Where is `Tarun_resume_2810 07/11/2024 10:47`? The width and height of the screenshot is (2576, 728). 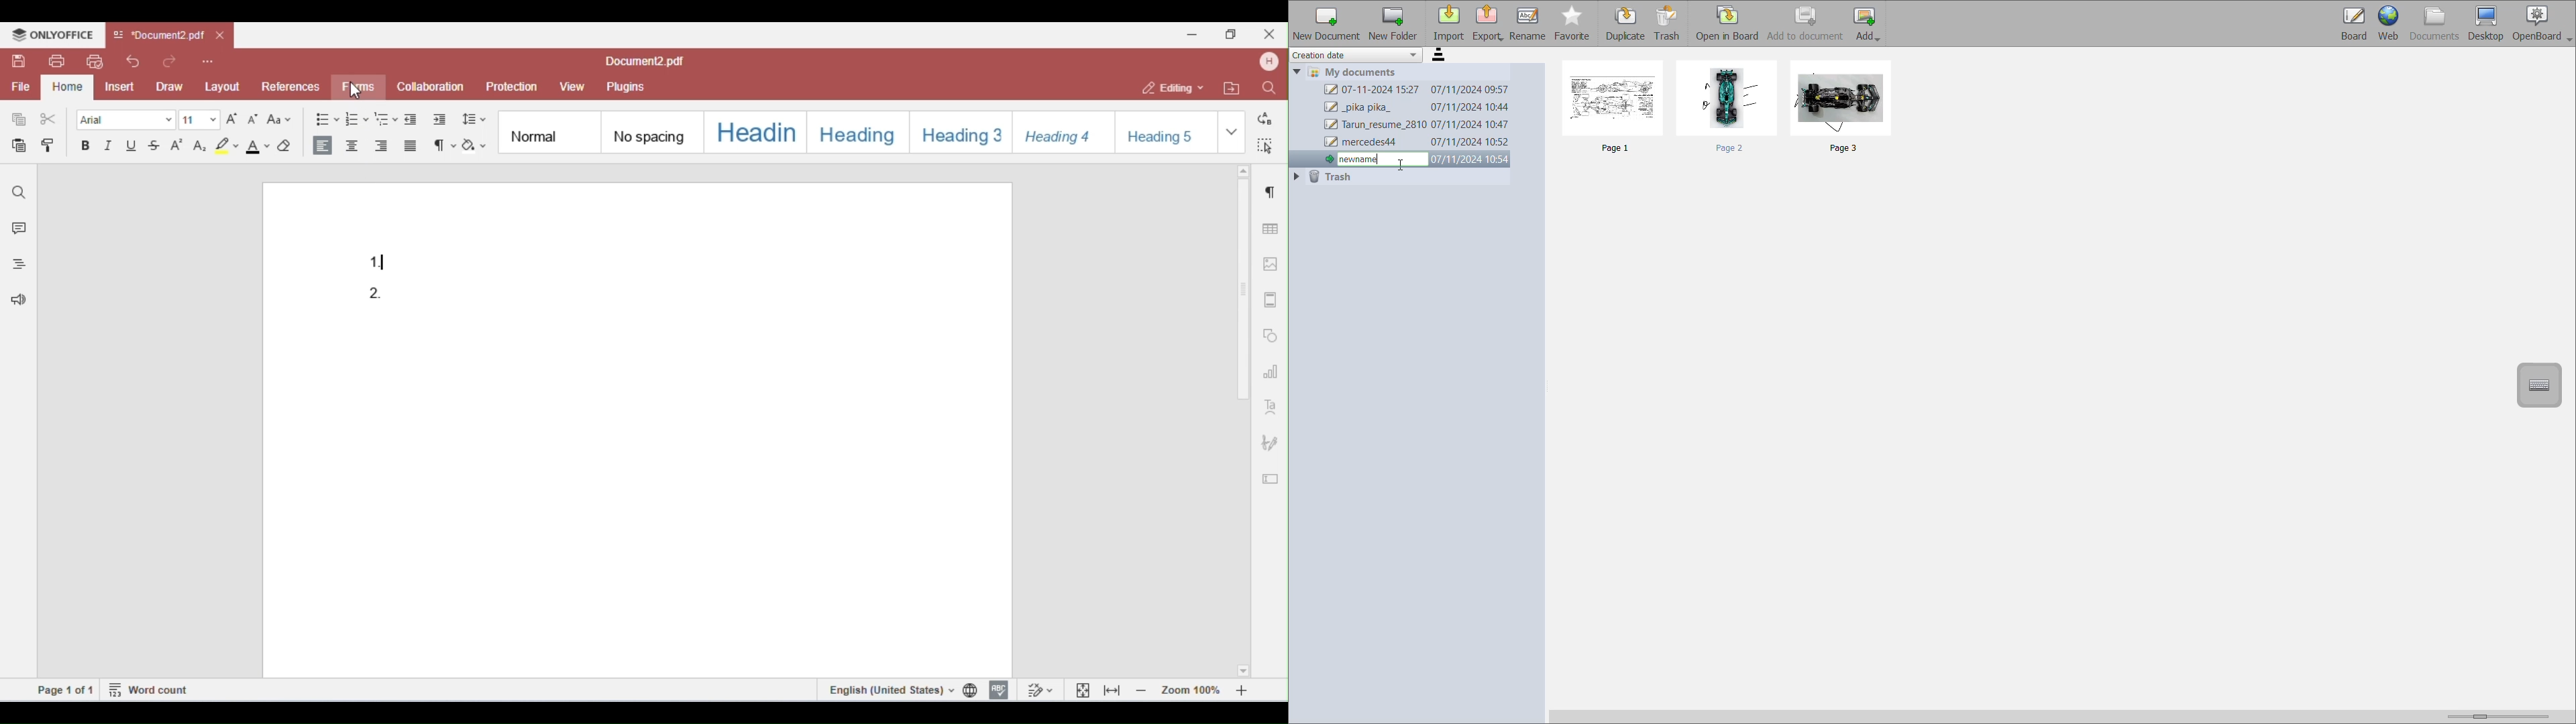
Tarun_resume_2810 07/11/2024 10:47 is located at coordinates (1417, 125).